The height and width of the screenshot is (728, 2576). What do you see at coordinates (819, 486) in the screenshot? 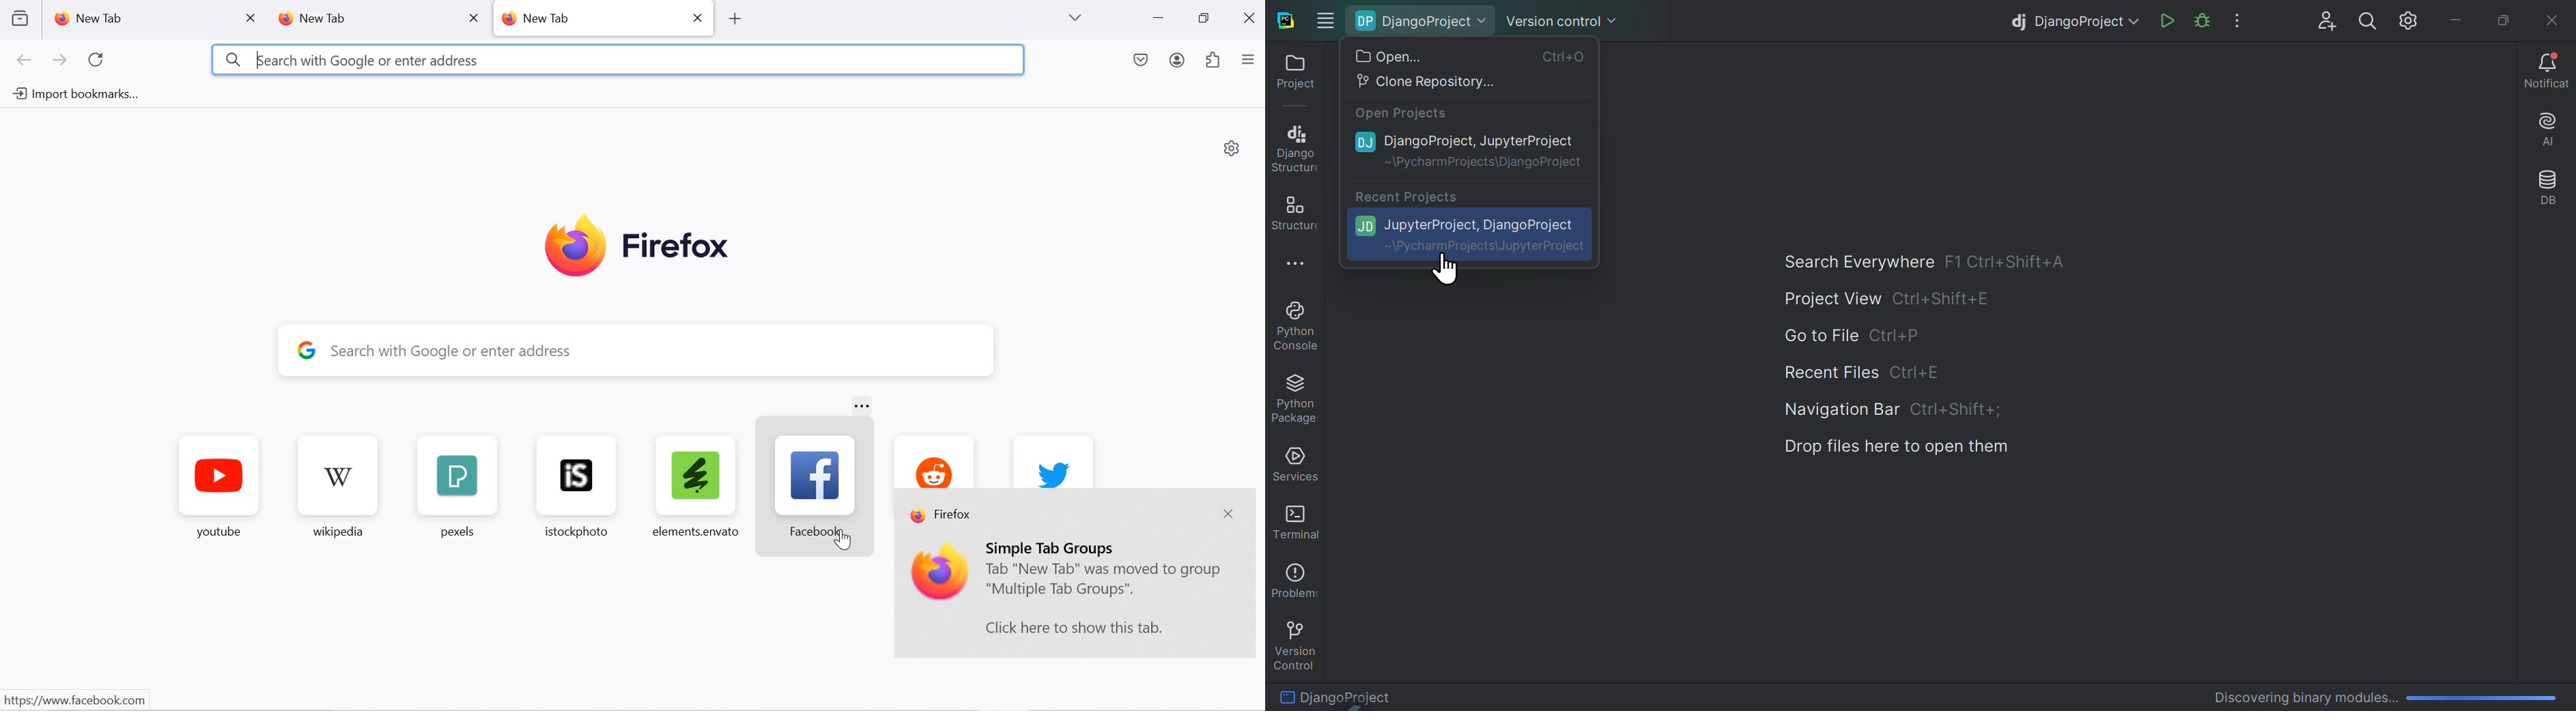
I see `facebook favorite` at bounding box center [819, 486].